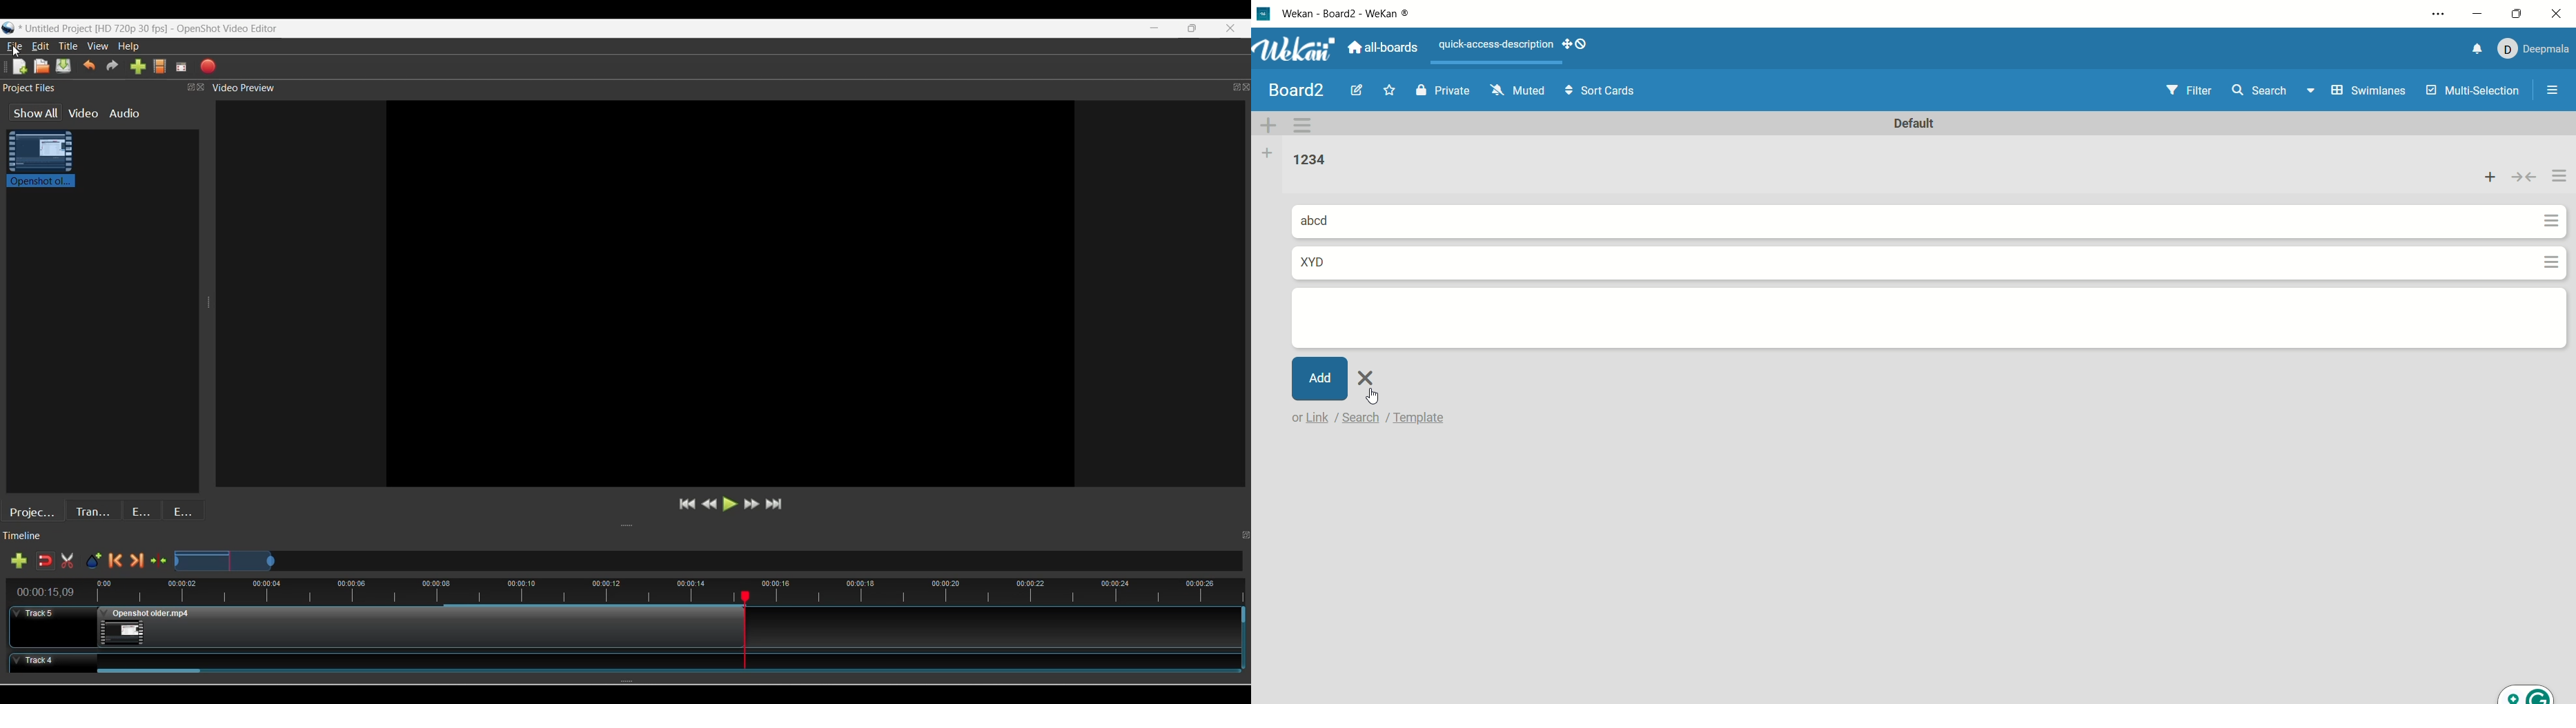 The width and height of the screenshot is (2576, 728). What do you see at coordinates (1269, 121) in the screenshot?
I see `add swimlane` at bounding box center [1269, 121].